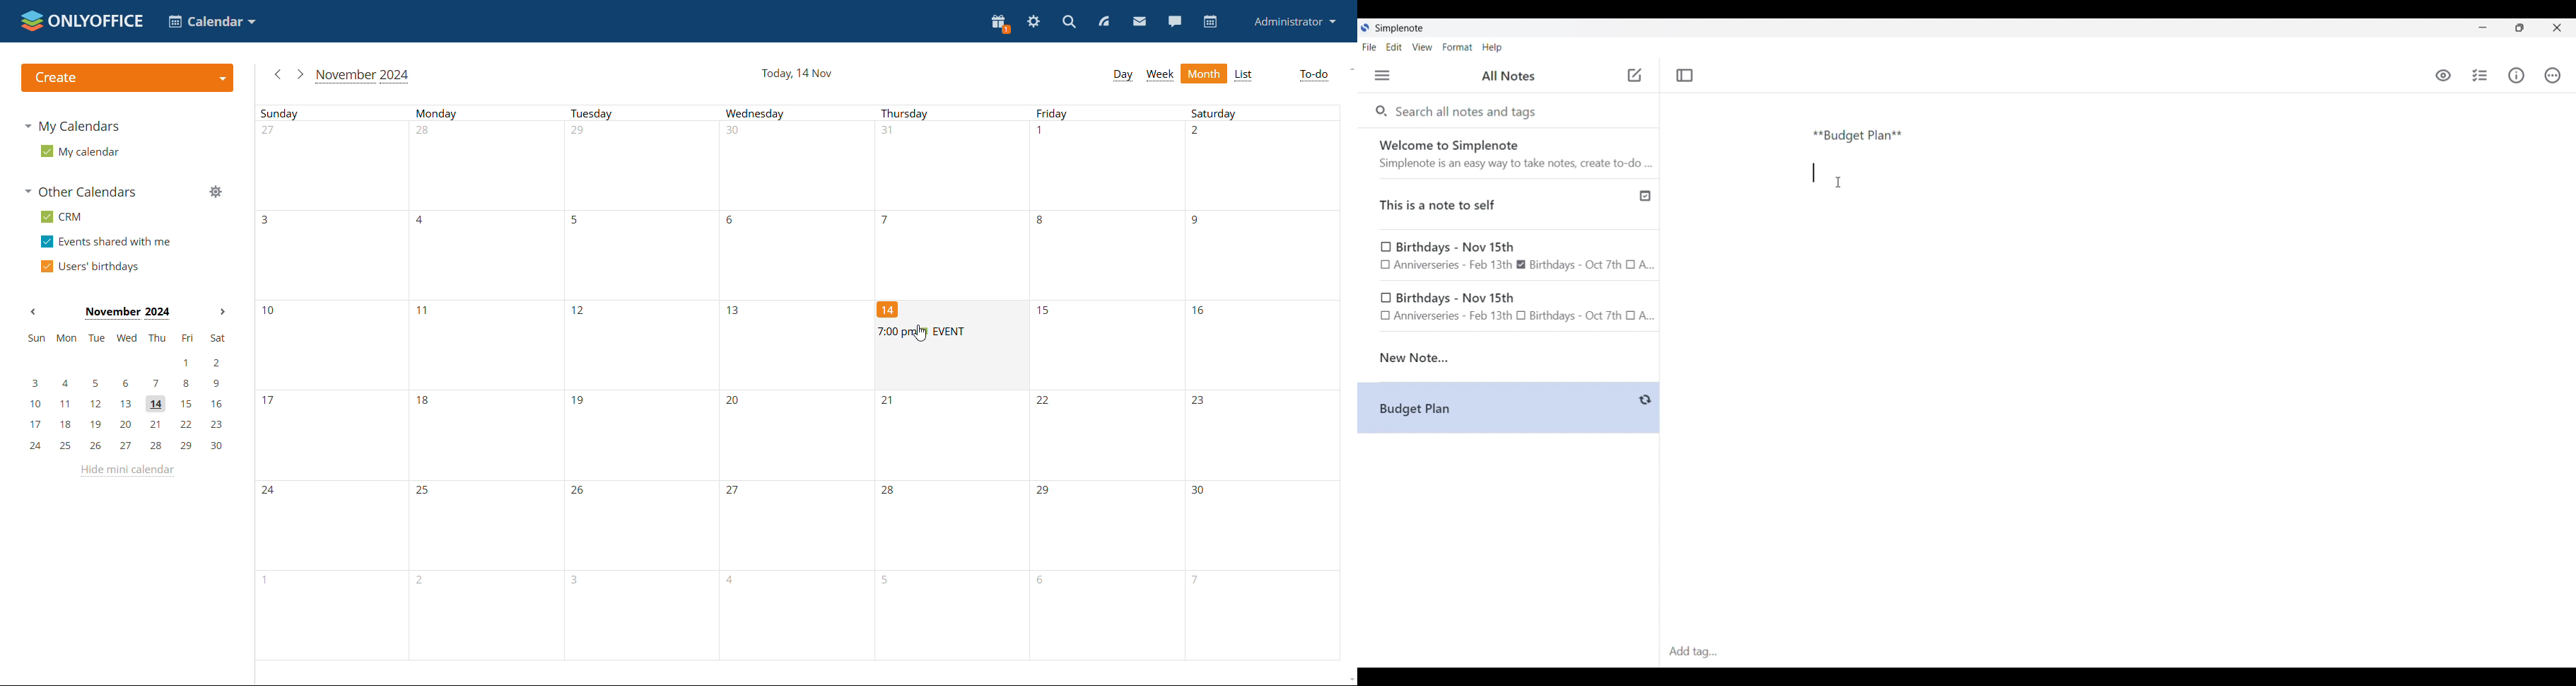 The height and width of the screenshot is (700, 2576). What do you see at coordinates (737, 402) in the screenshot?
I see `number` at bounding box center [737, 402].